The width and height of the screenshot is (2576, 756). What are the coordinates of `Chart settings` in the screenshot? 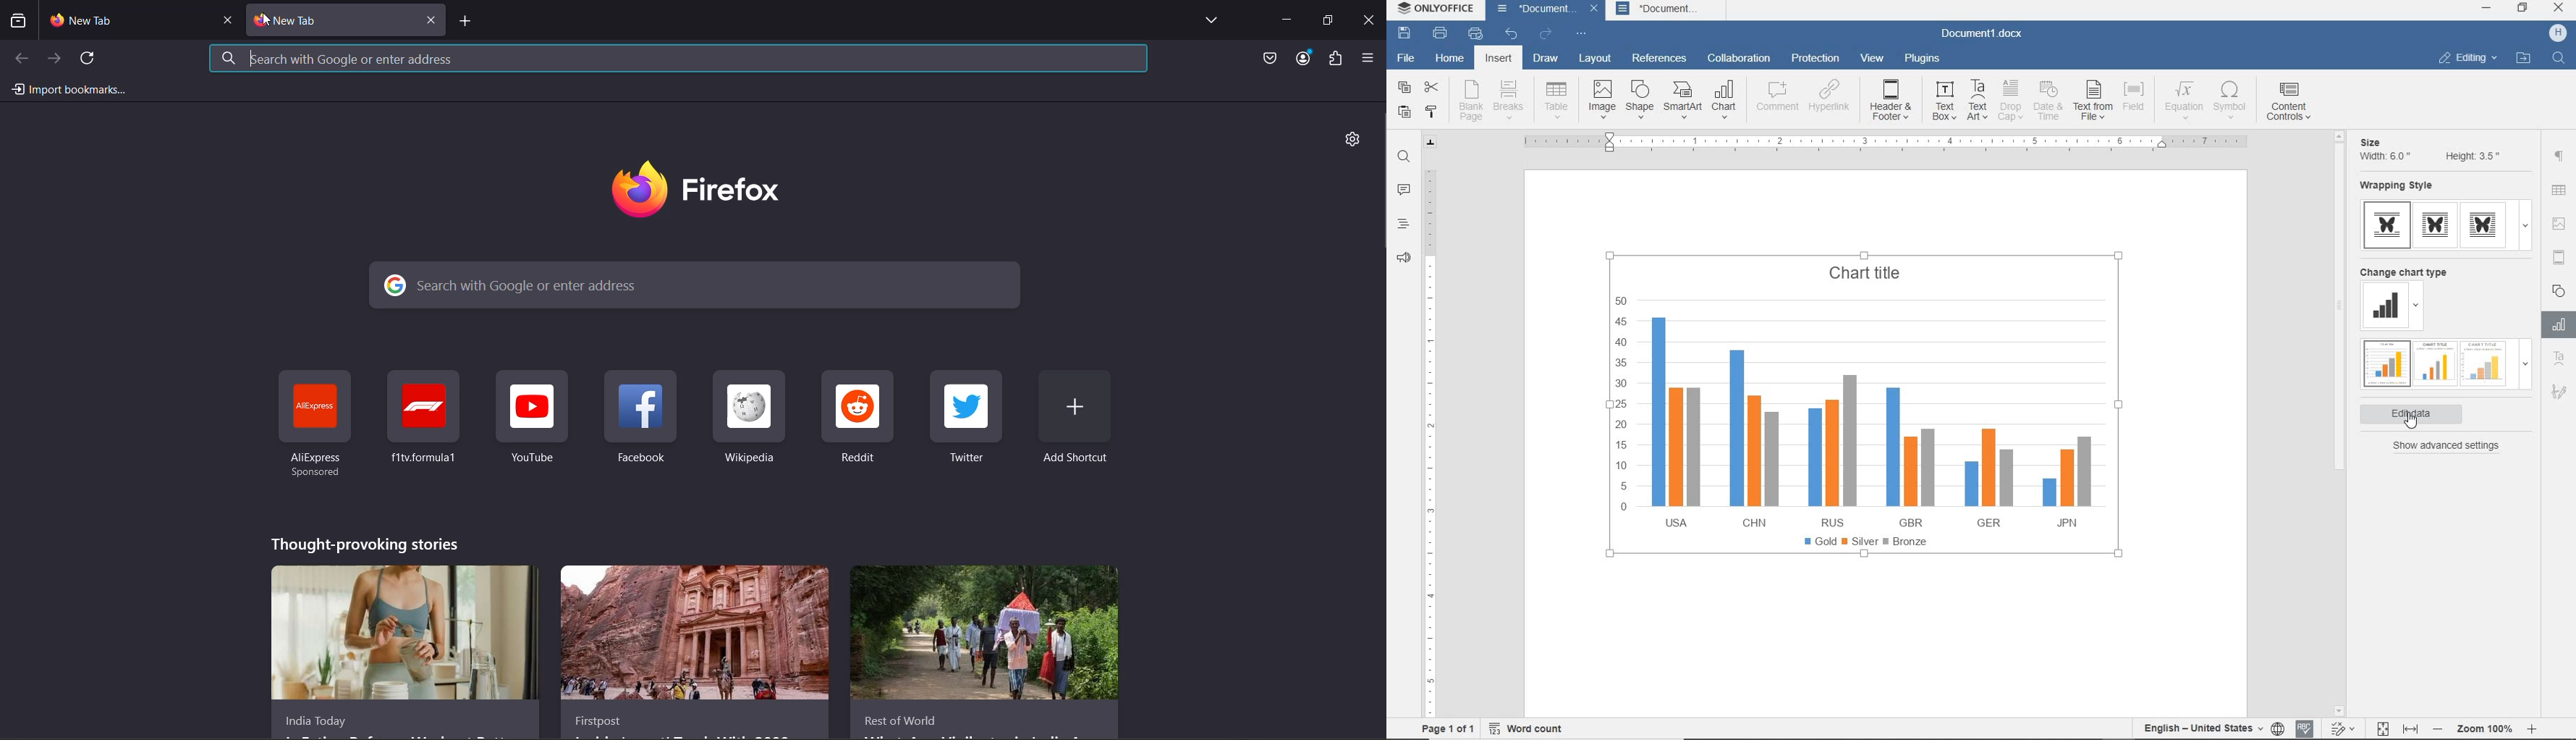 It's located at (2557, 325).